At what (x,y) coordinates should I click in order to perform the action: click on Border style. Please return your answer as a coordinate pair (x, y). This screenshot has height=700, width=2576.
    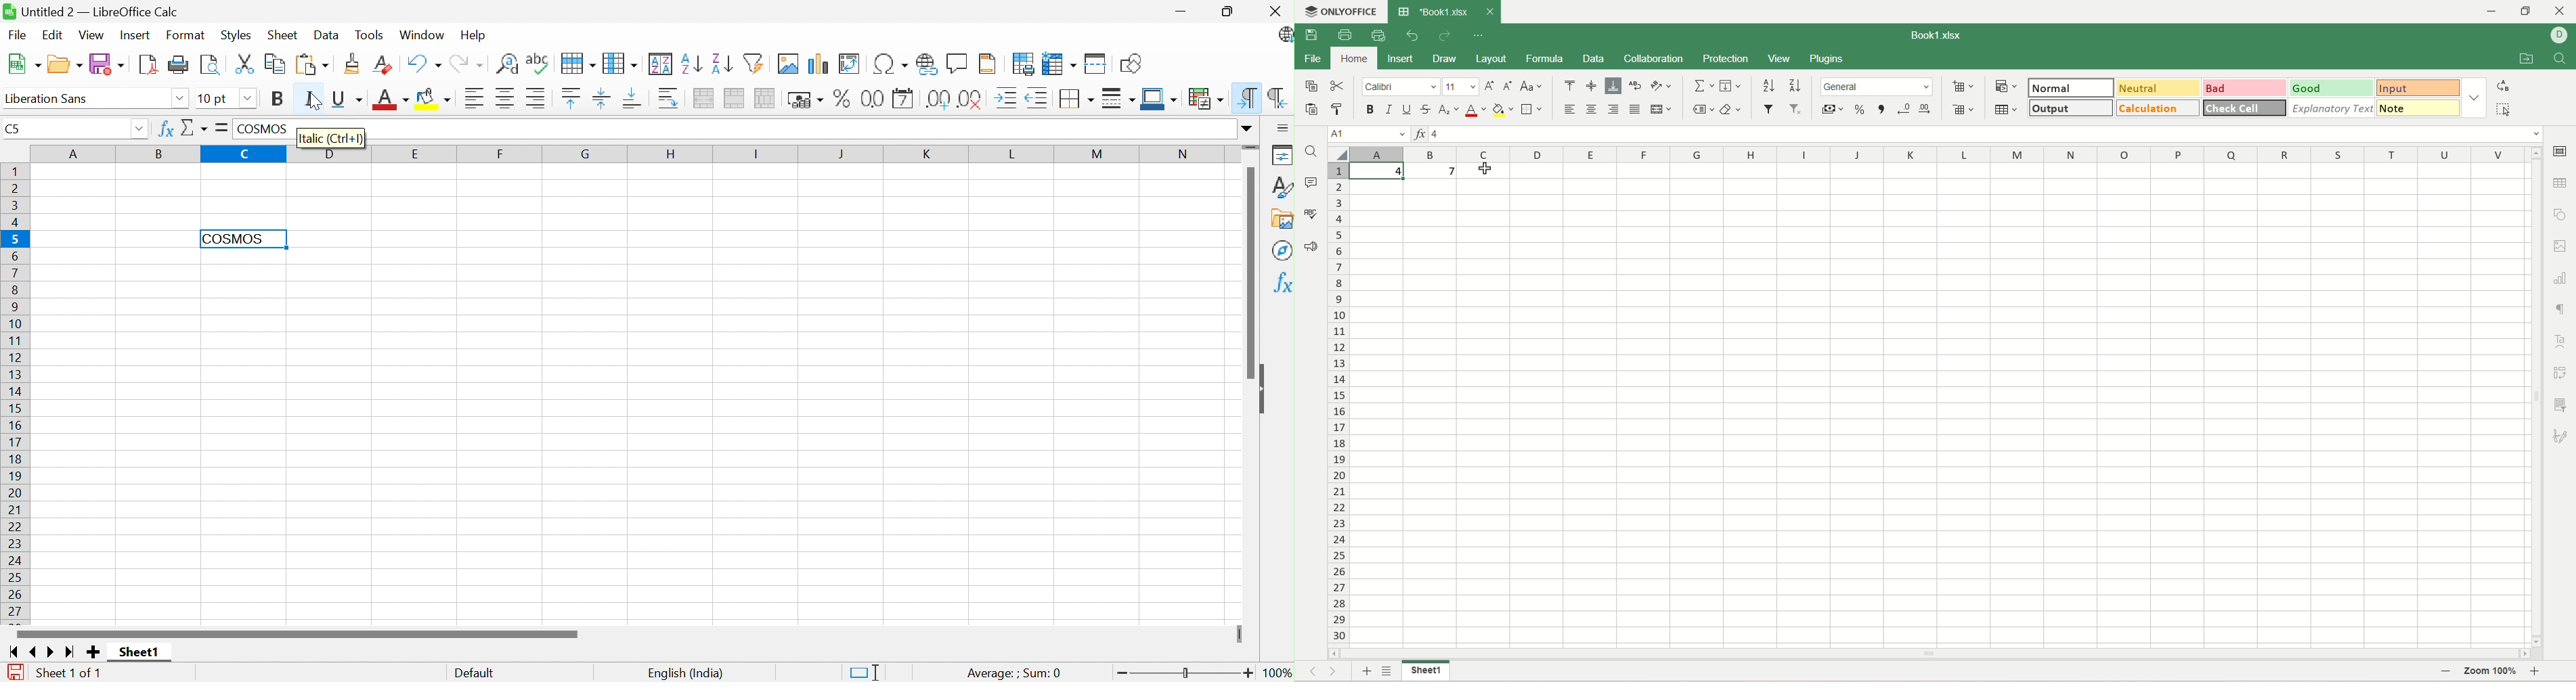
    Looking at the image, I should click on (1116, 98).